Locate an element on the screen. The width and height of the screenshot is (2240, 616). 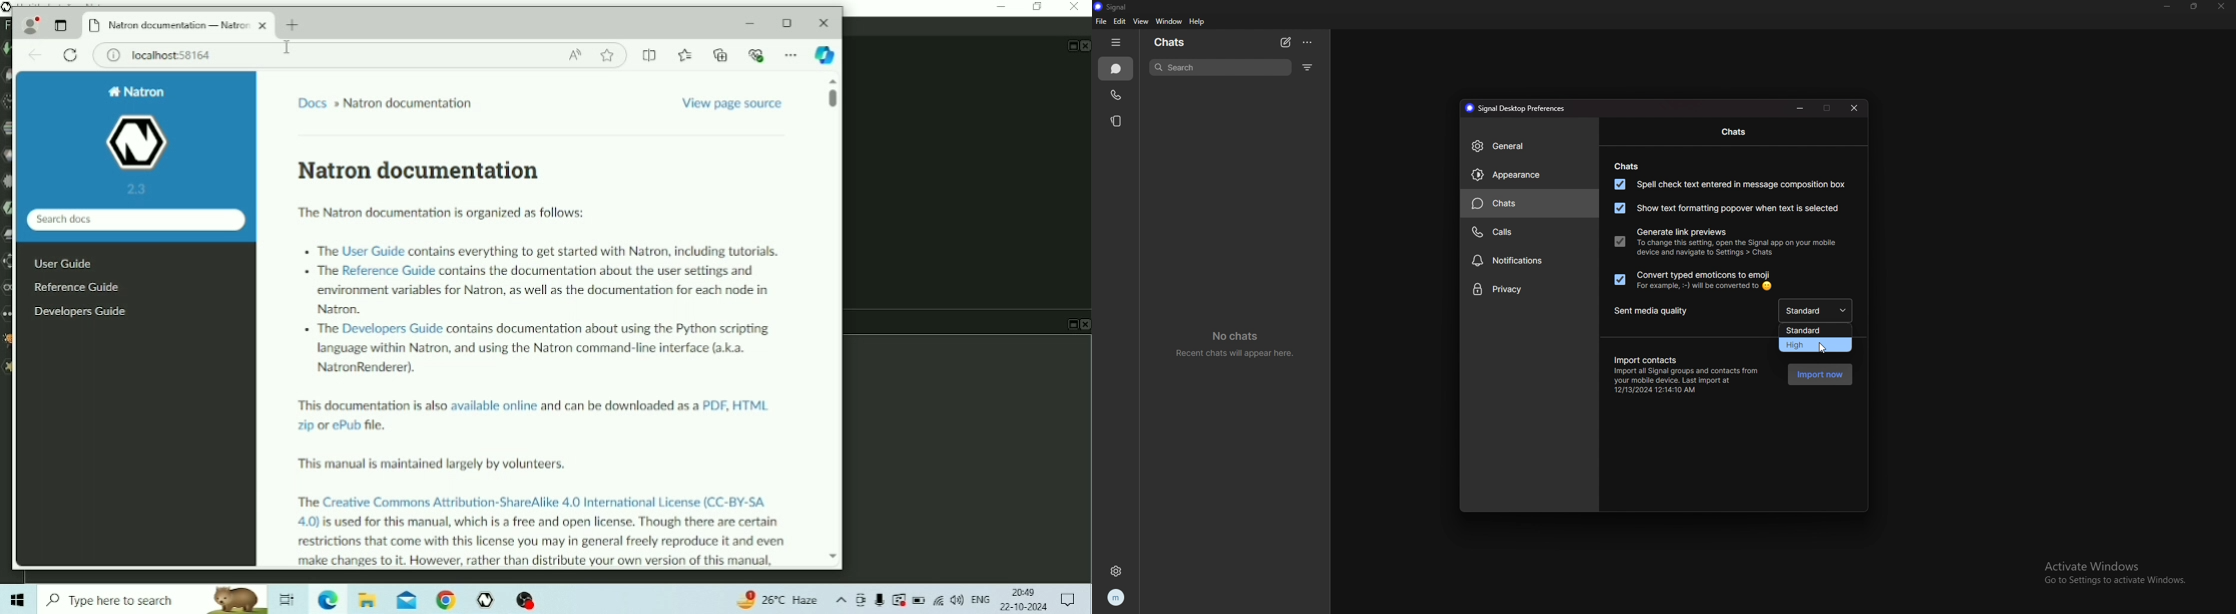
hide tab is located at coordinates (1116, 42).